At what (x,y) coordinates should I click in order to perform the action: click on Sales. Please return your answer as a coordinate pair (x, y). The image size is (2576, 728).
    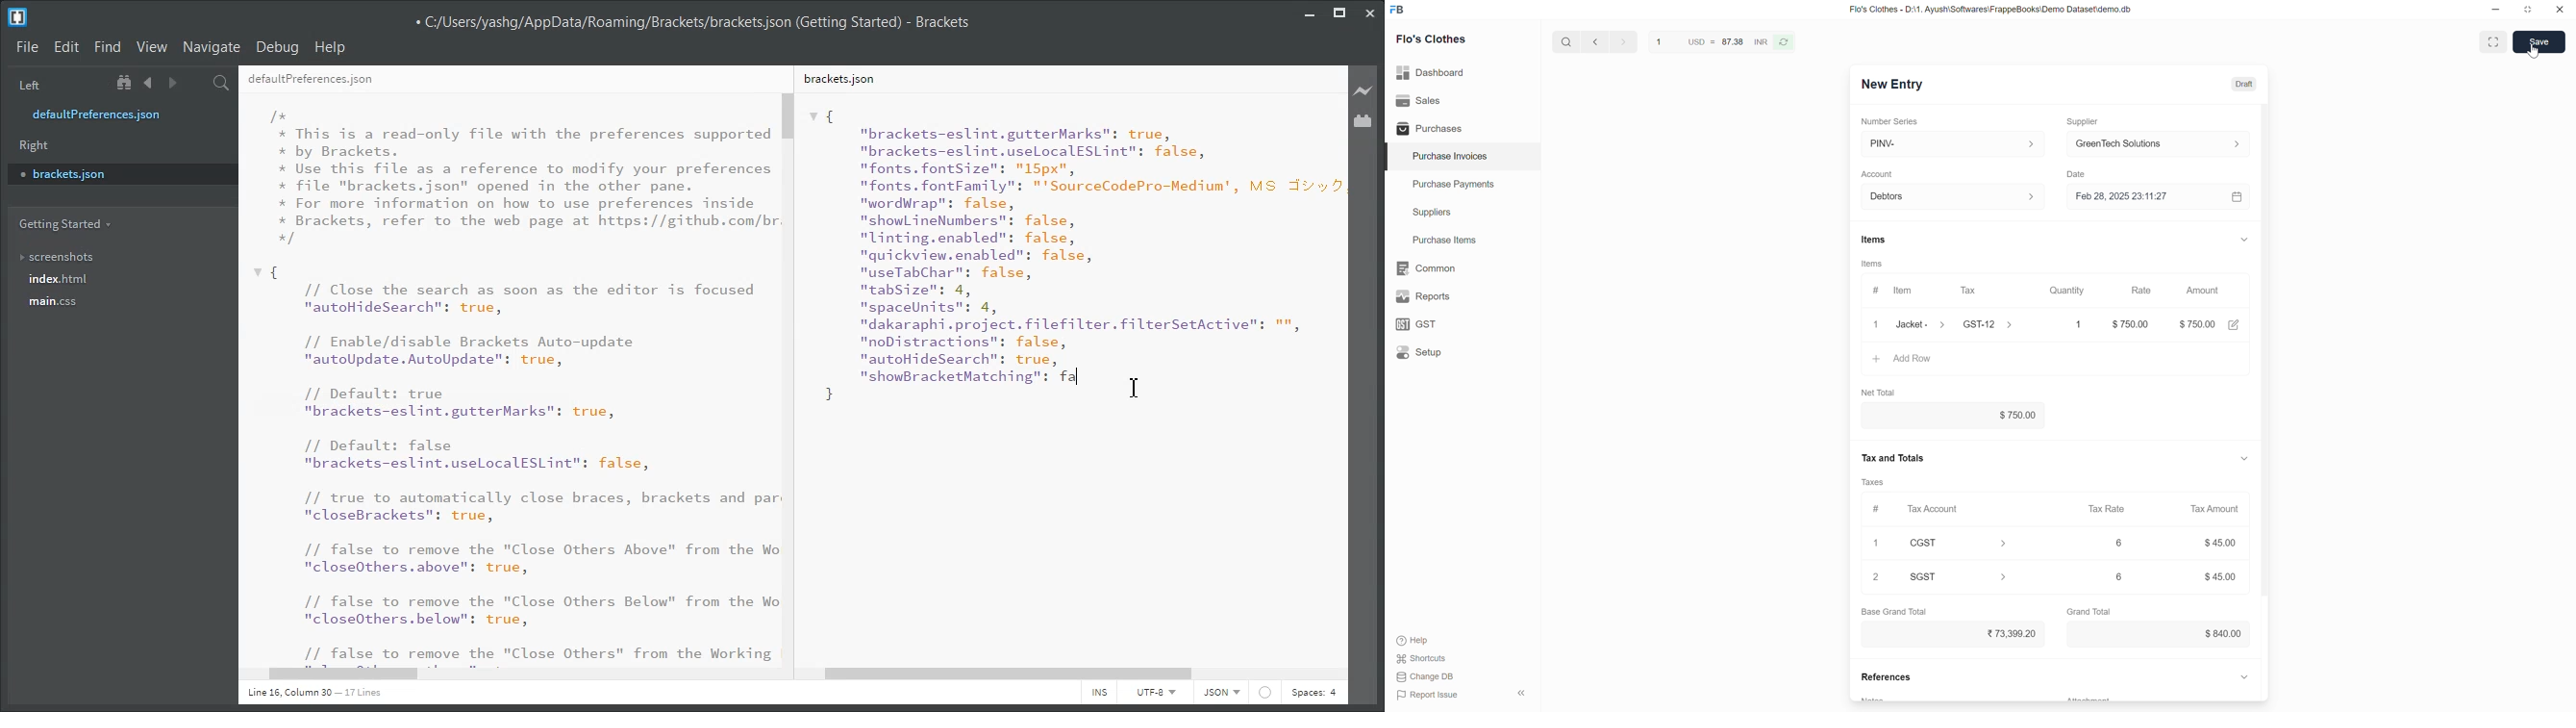
    Looking at the image, I should click on (1462, 101).